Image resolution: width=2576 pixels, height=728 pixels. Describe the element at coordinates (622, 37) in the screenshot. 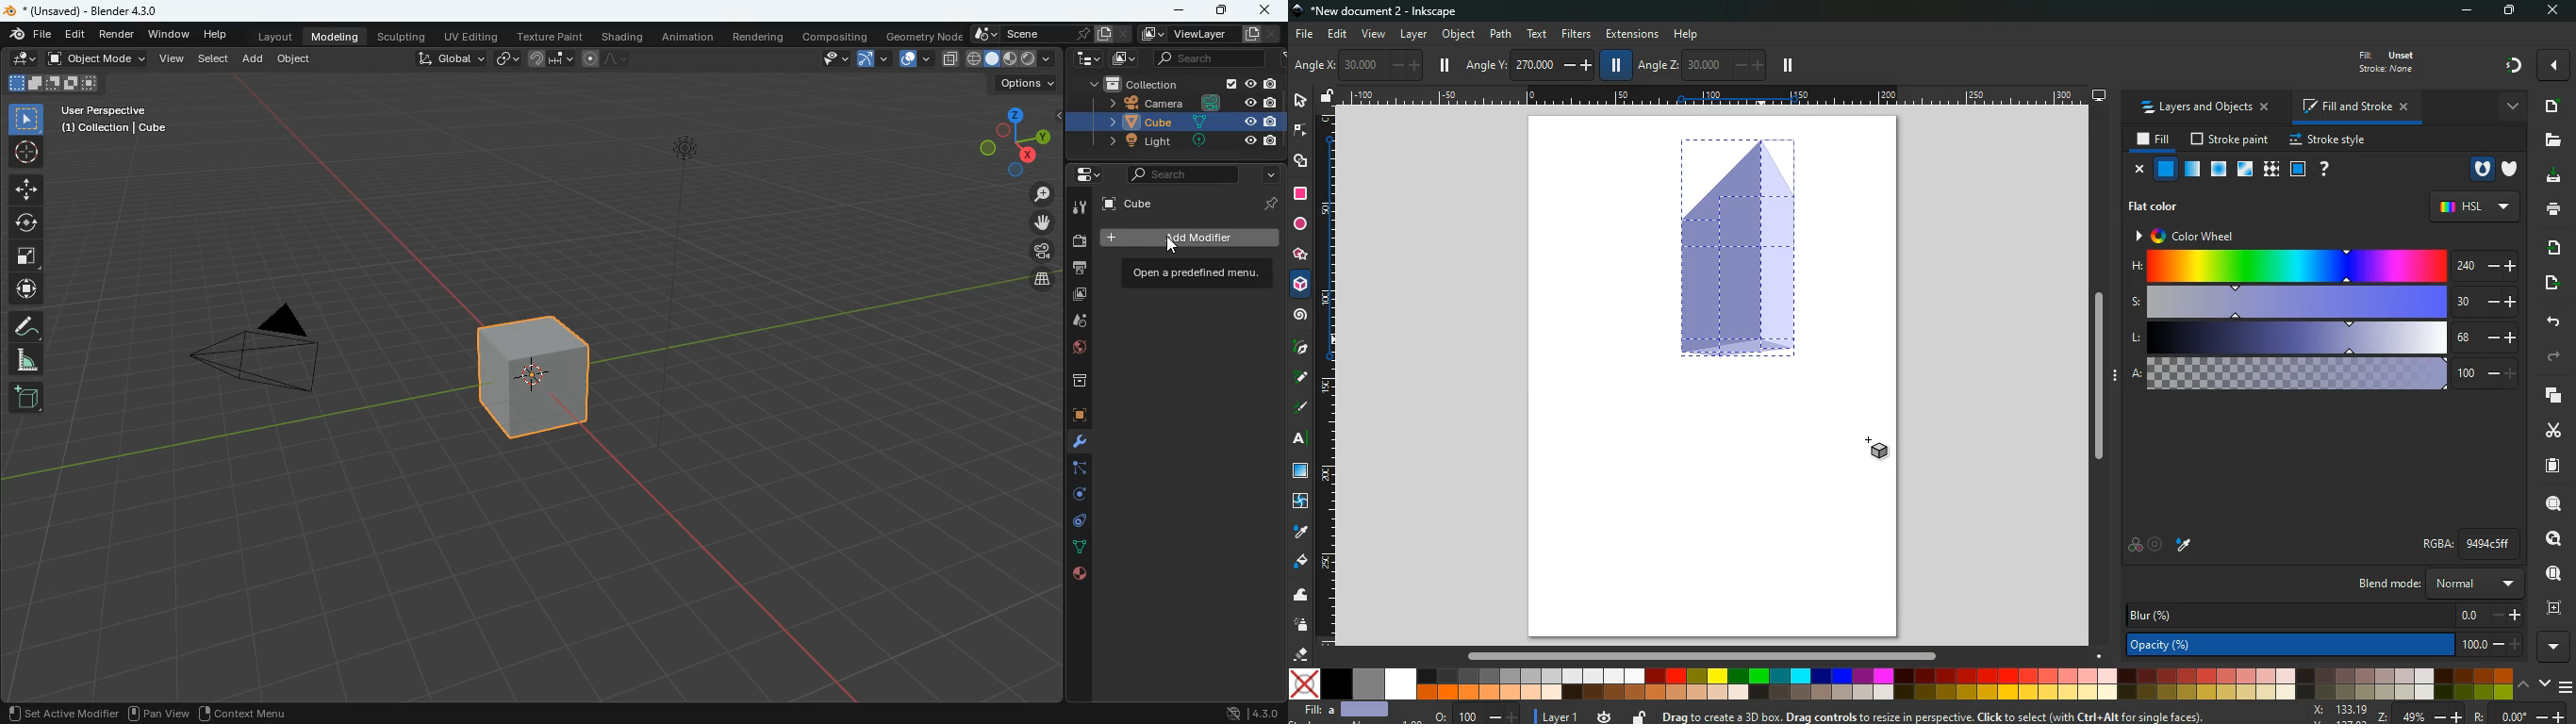

I see `shading` at that location.